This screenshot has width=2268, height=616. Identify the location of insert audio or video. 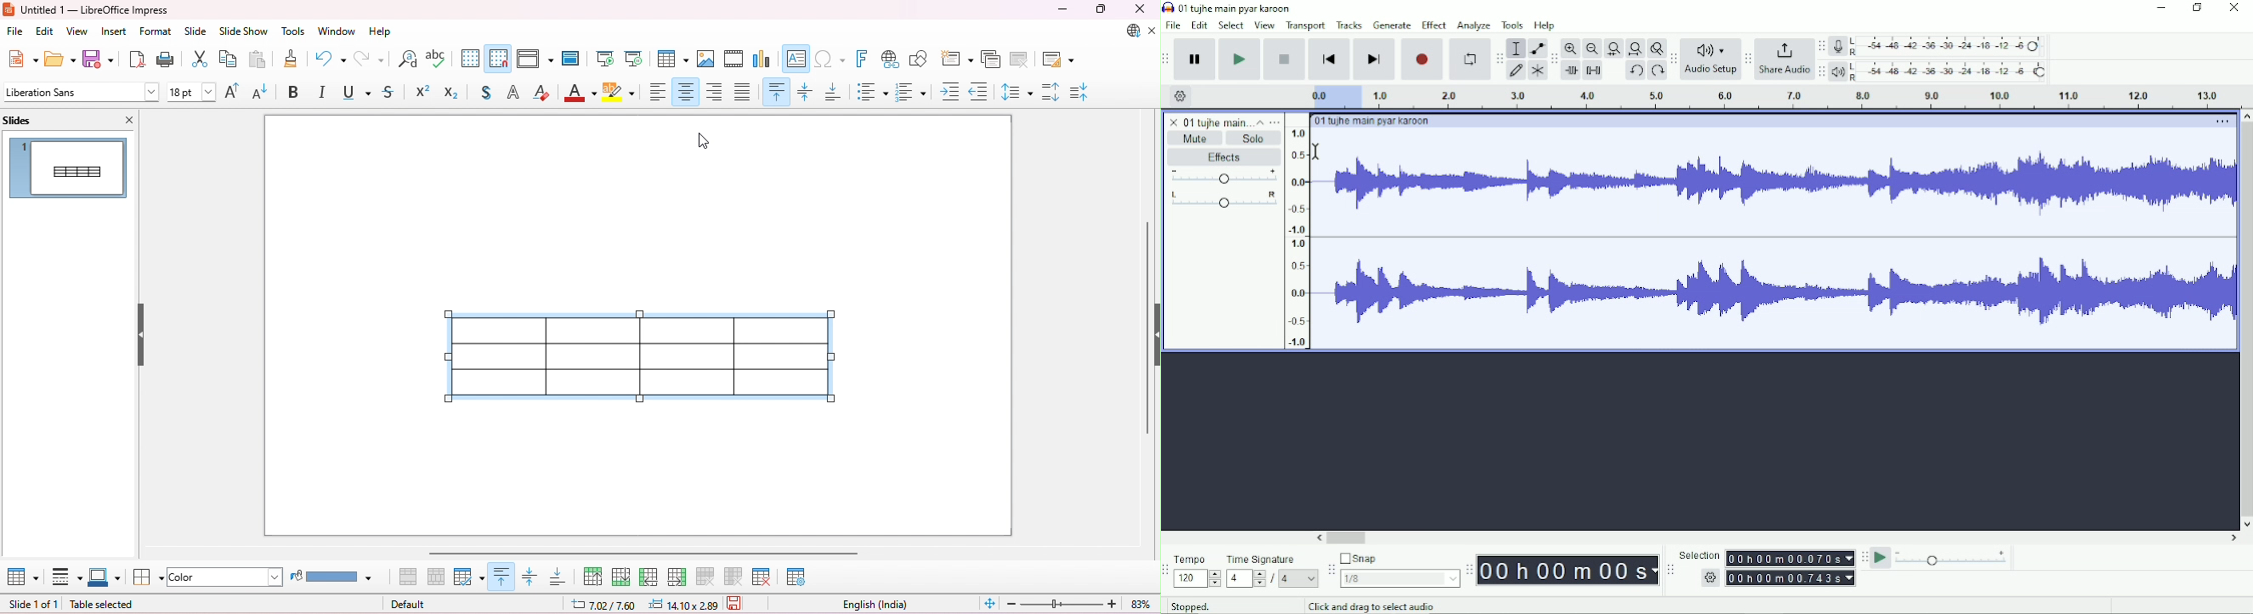
(734, 60).